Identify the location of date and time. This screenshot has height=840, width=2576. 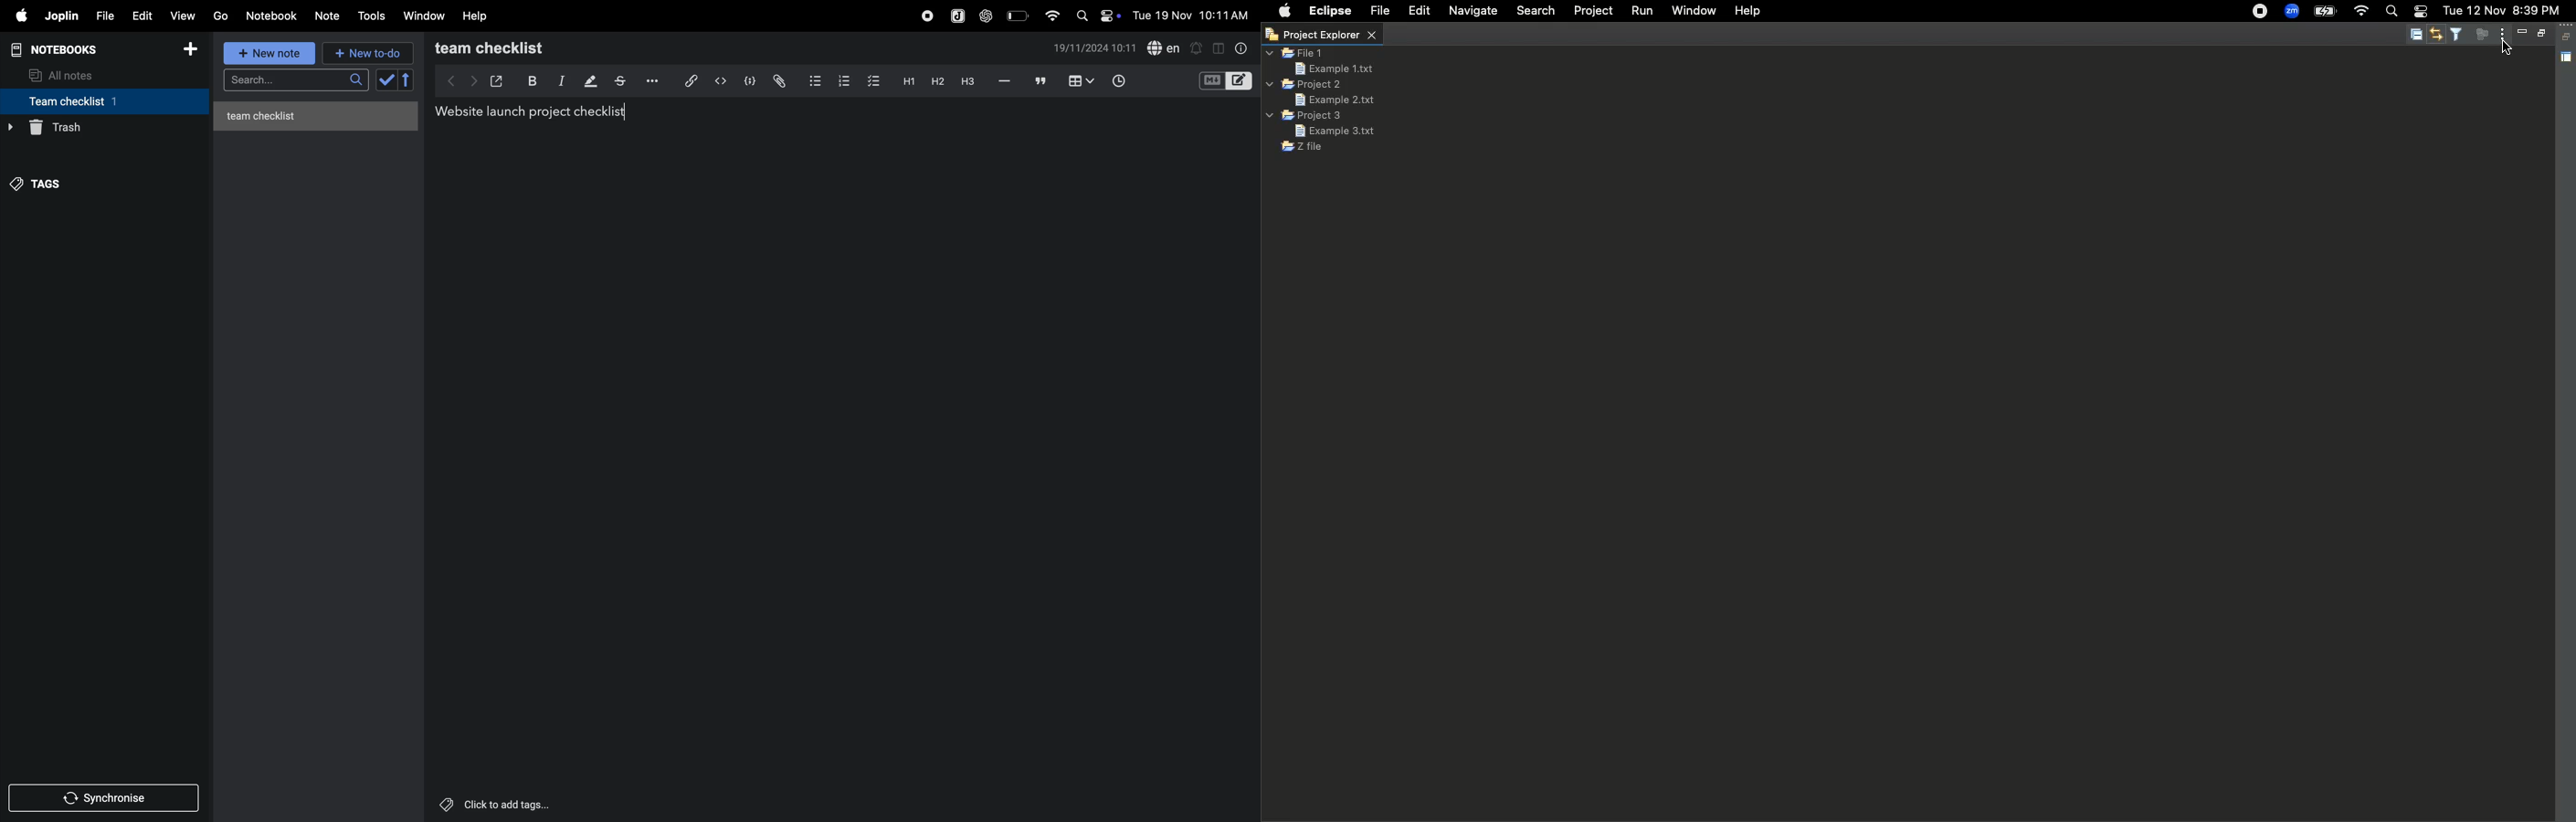
(1096, 49).